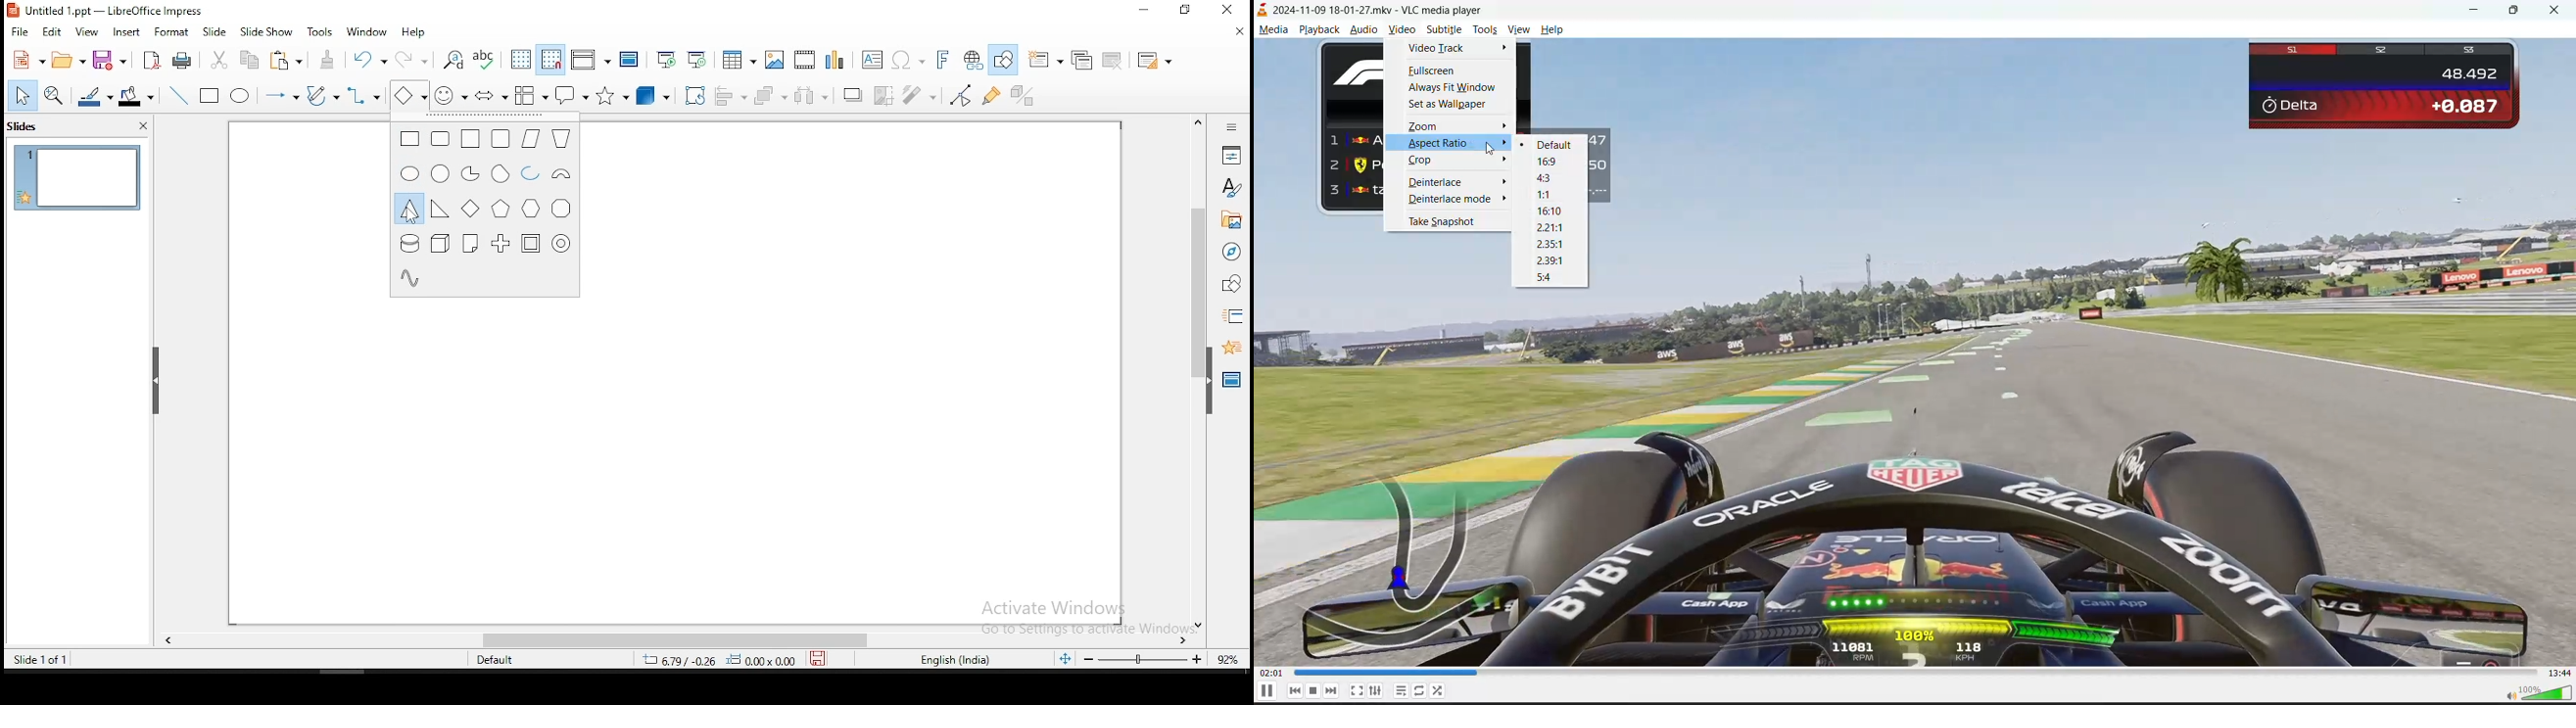  I want to click on styles, so click(1232, 190).